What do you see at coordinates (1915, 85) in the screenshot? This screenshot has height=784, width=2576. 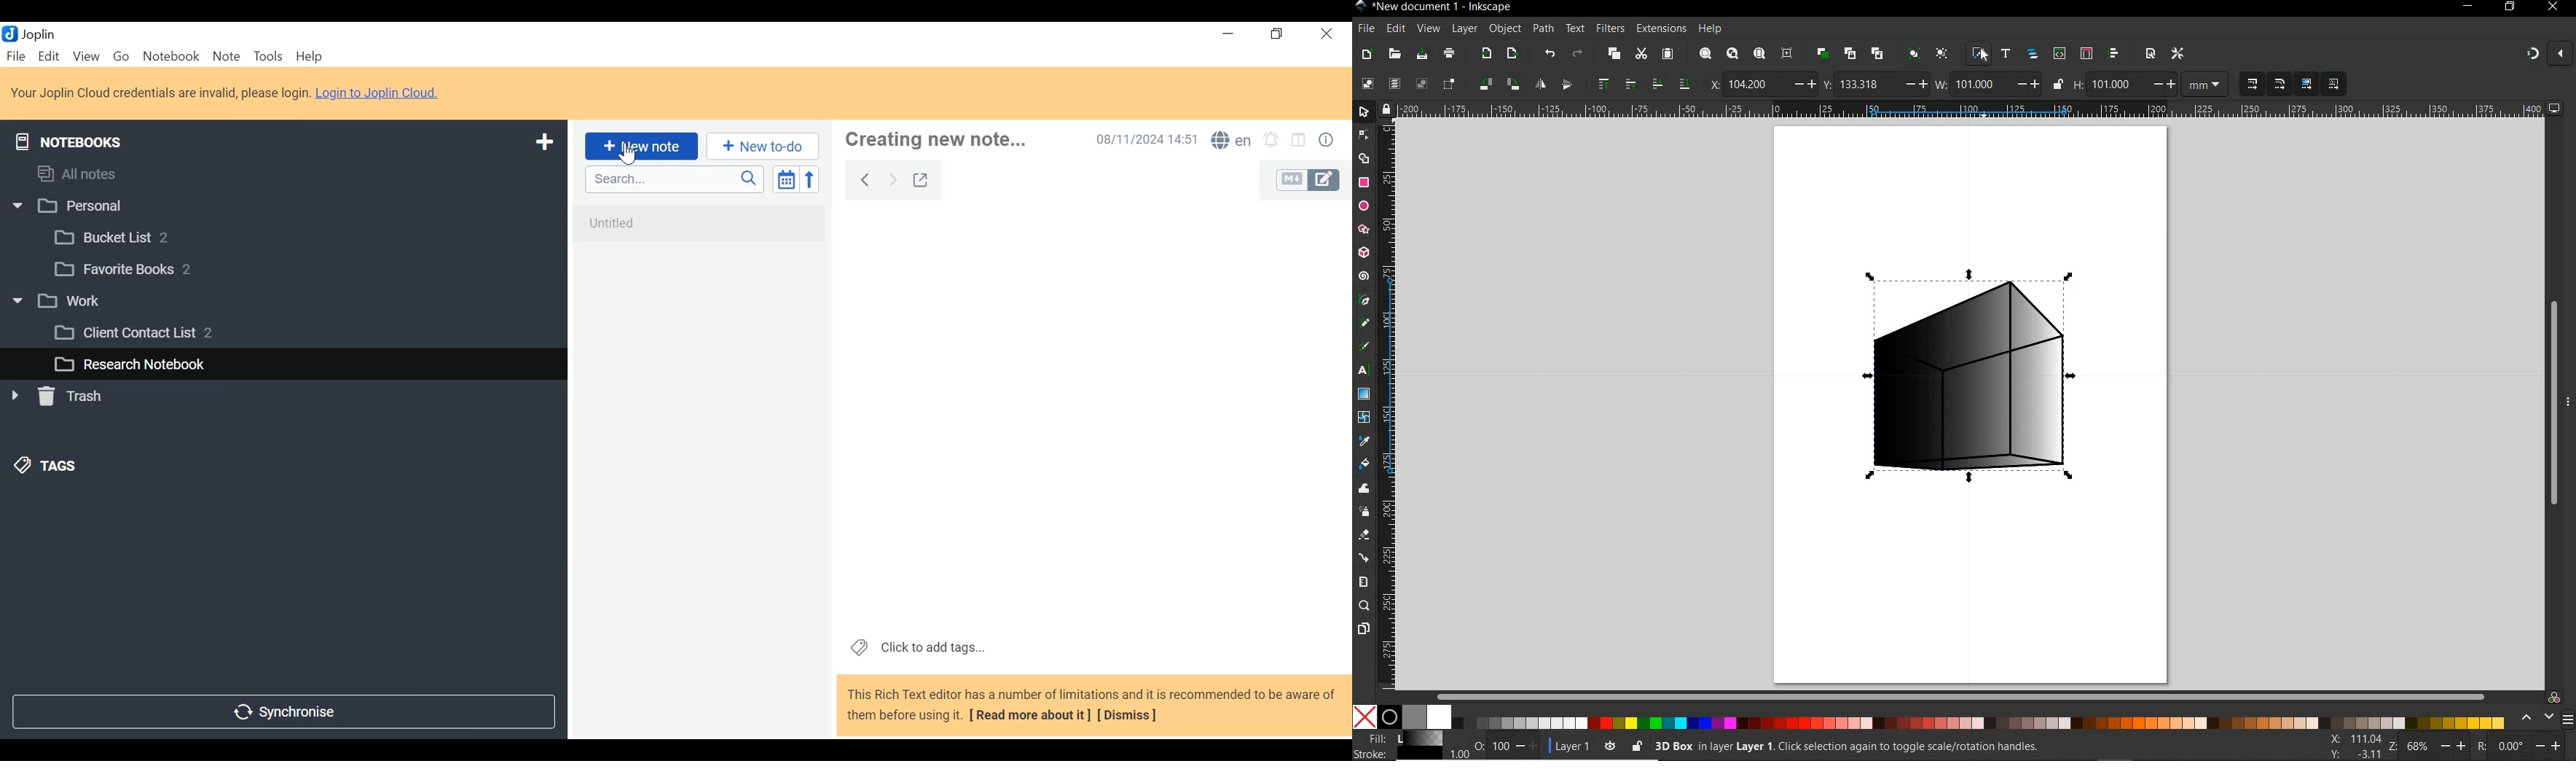 I see `increase/decrease` at bounding box center [1915, 85].